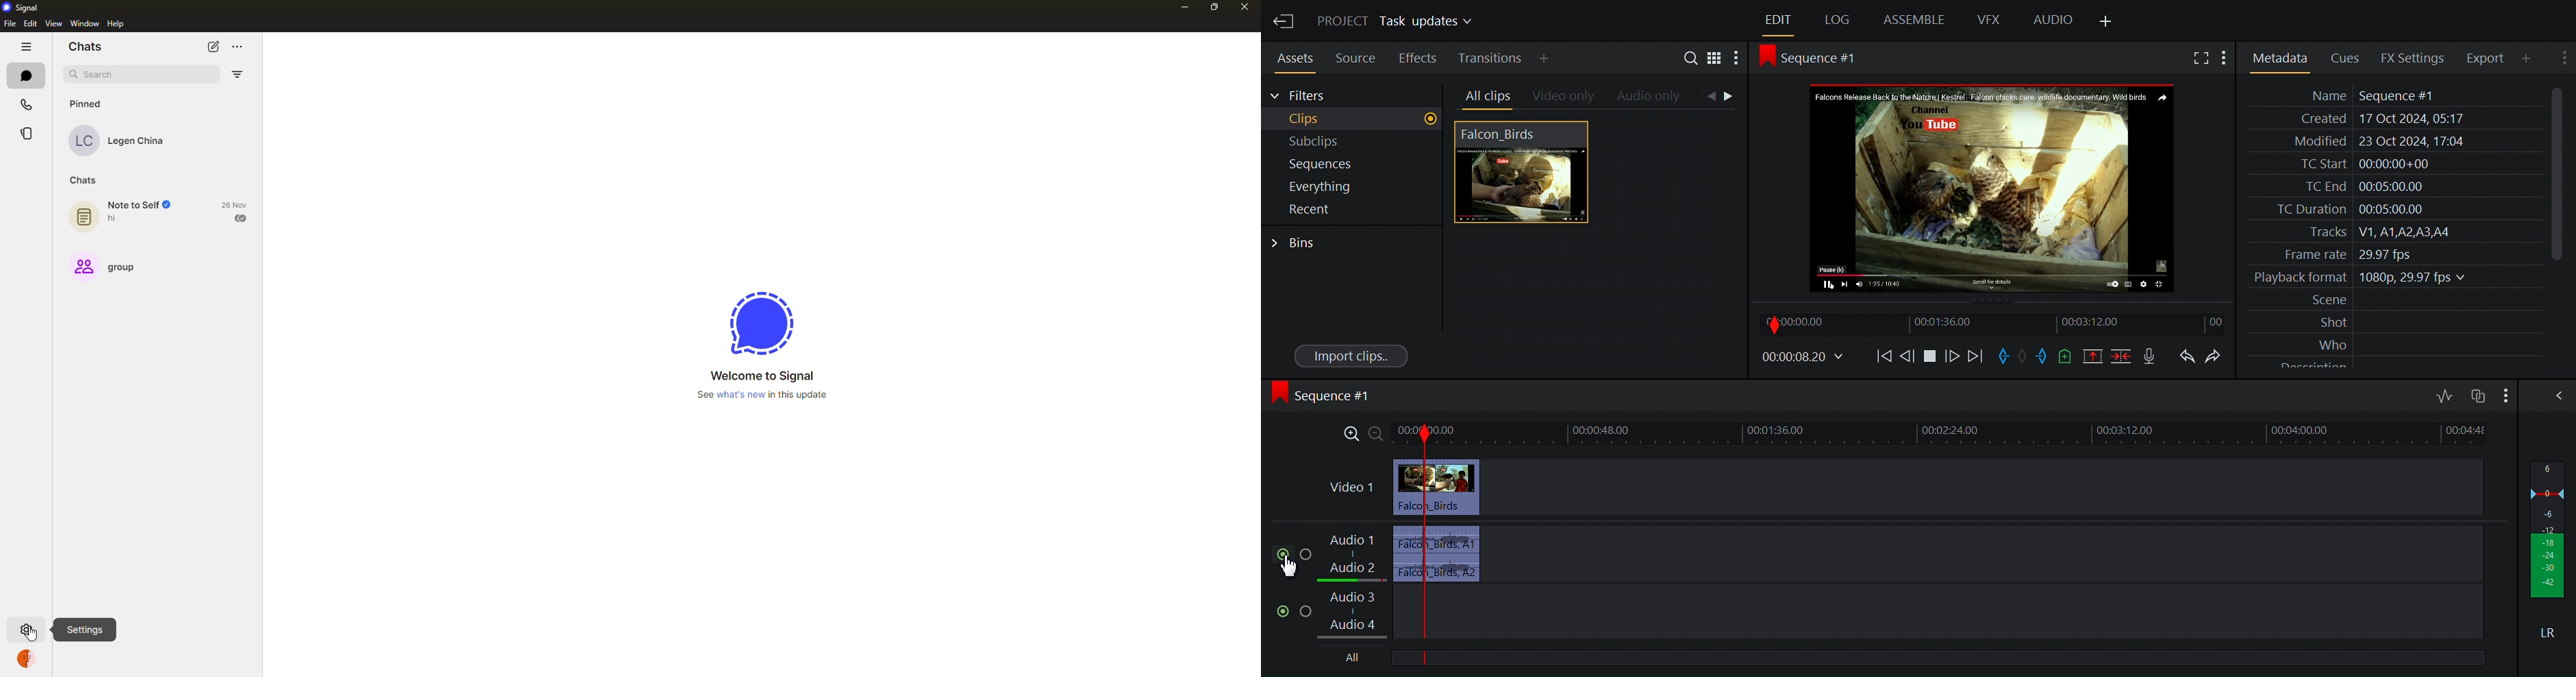 This screenshot has height=700, width=2576. What do you see at coordinates (2393, 210) in the screenshot?
I see `TC Duration` at bounding box center [2393, 210].